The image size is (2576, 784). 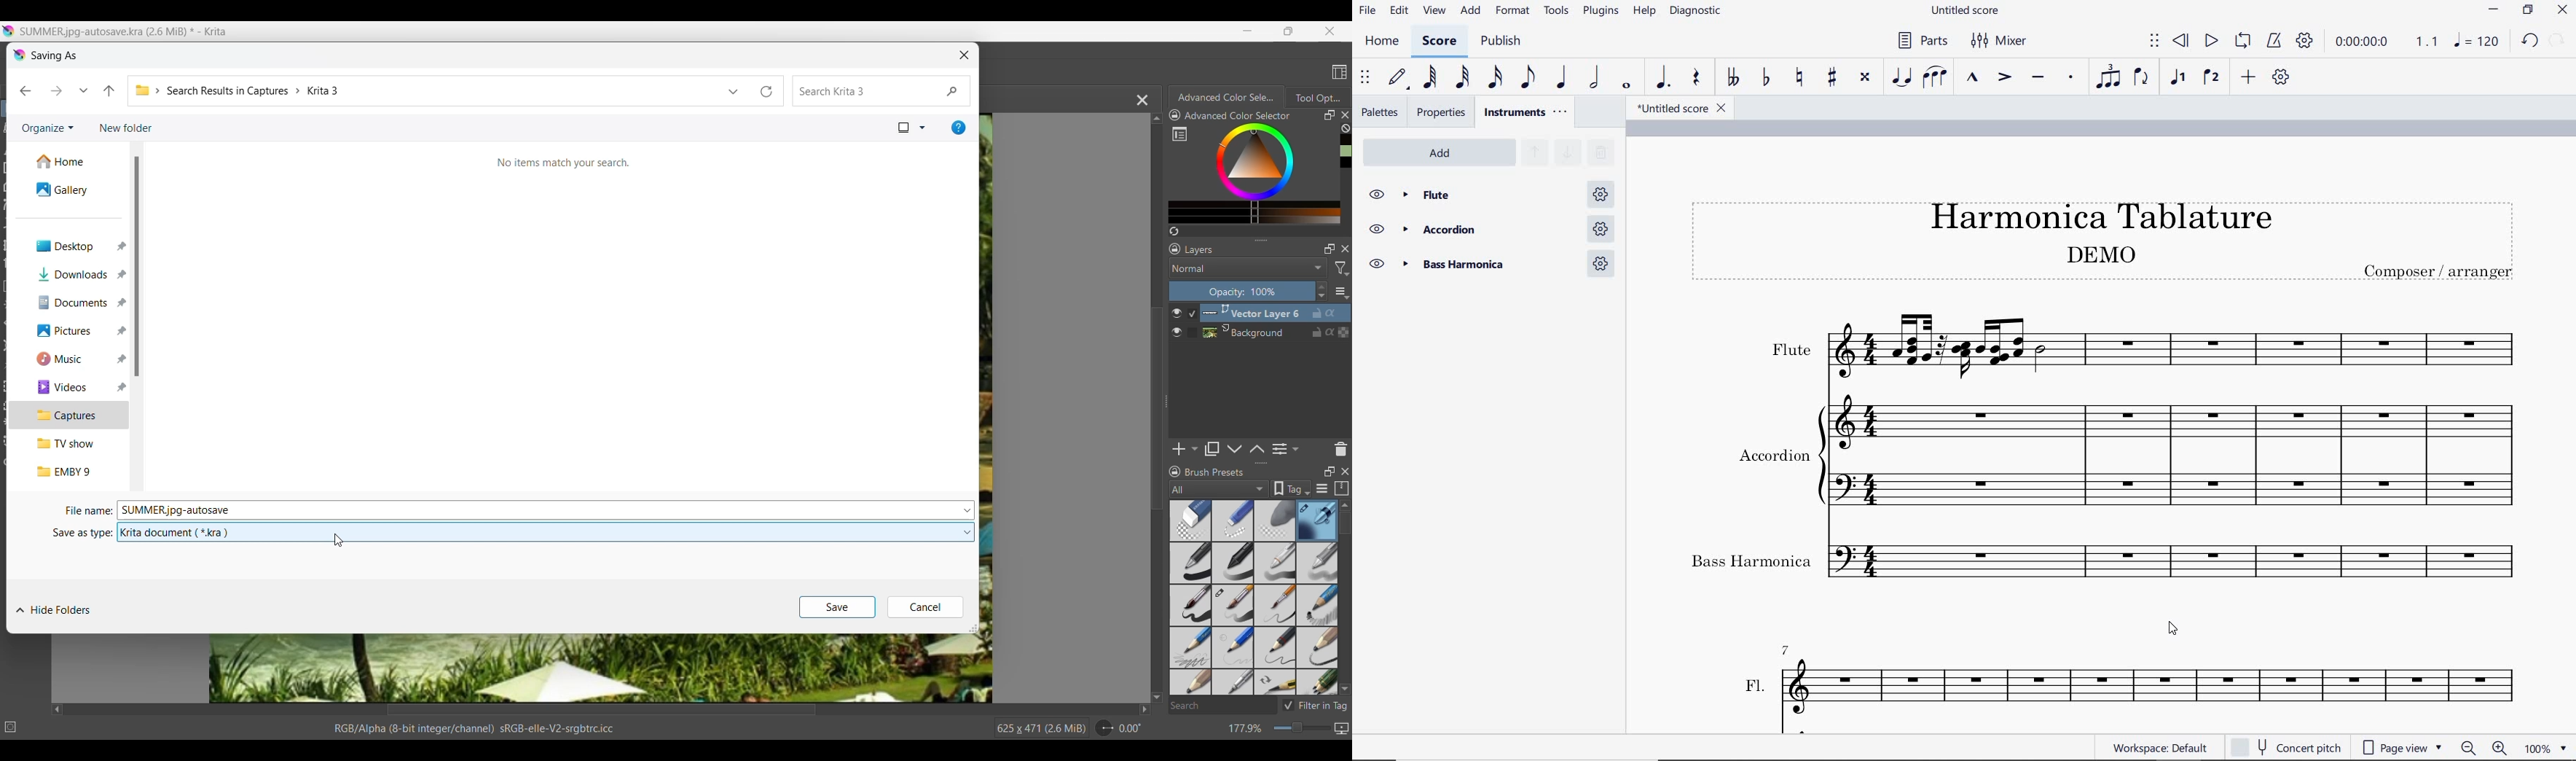 I want to click on Save as type:, so click(x=81, y=534).